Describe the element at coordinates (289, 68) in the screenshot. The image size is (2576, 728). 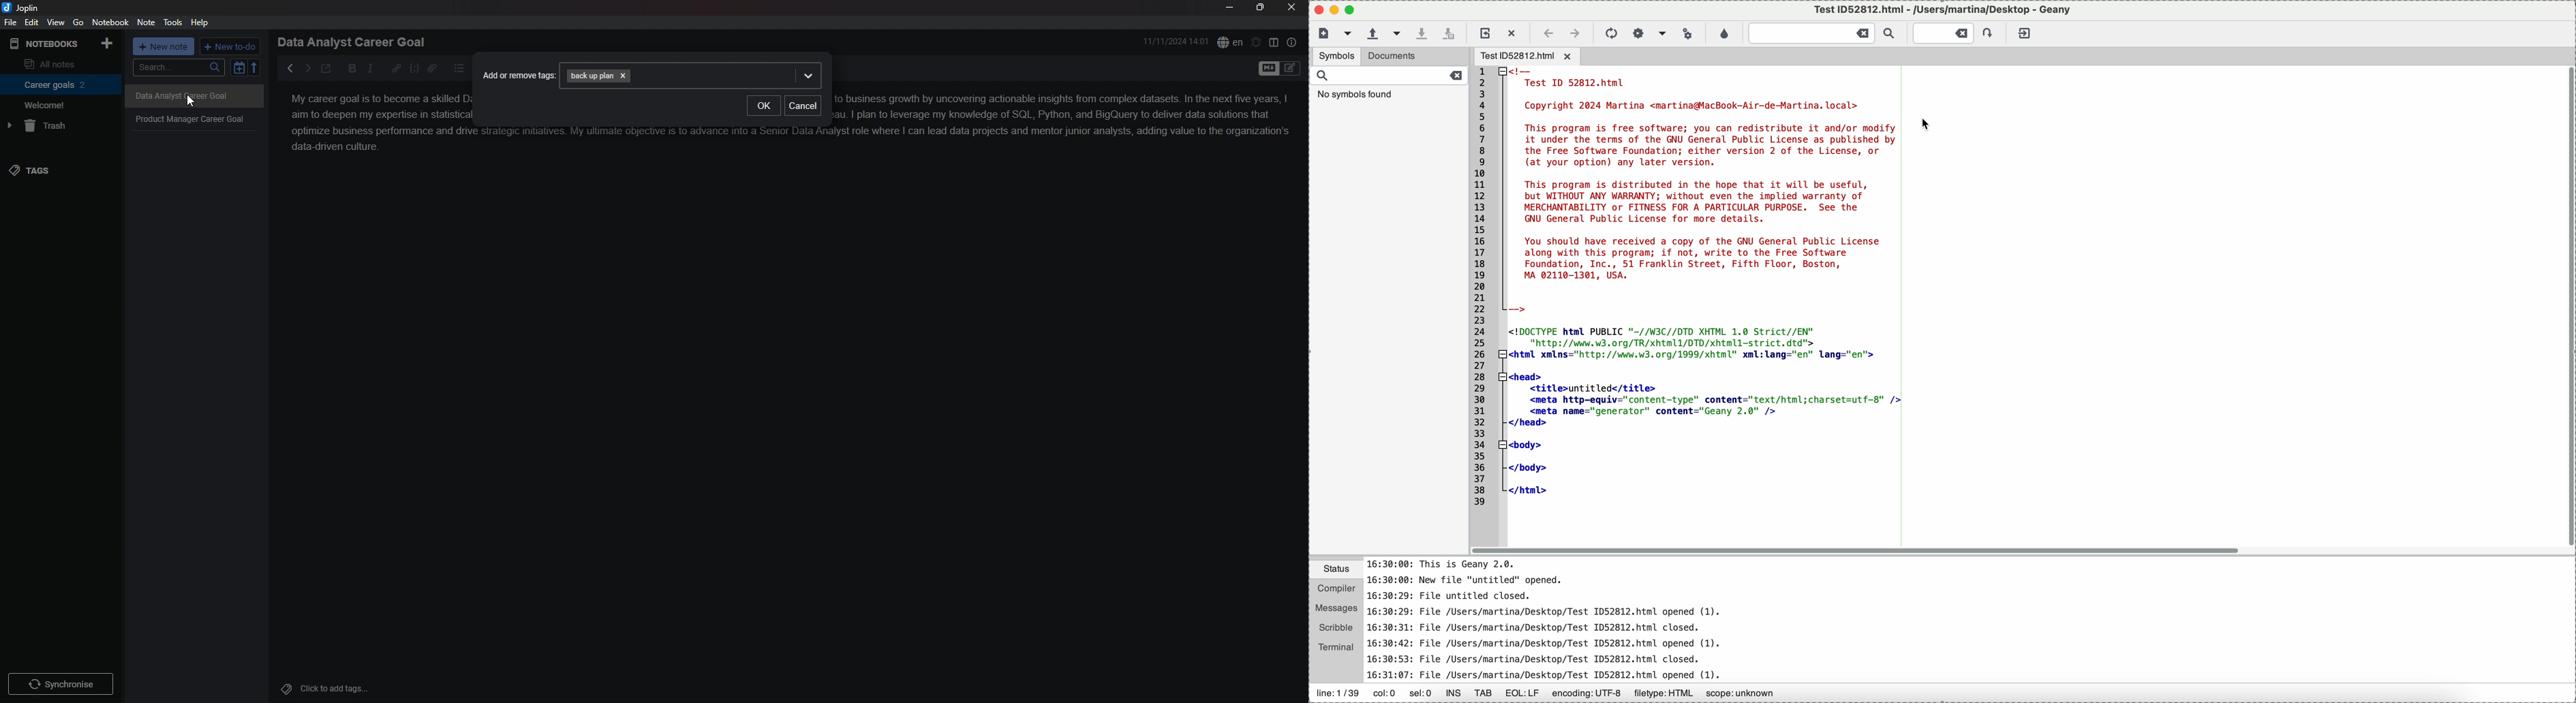
I see `previous` at that location.